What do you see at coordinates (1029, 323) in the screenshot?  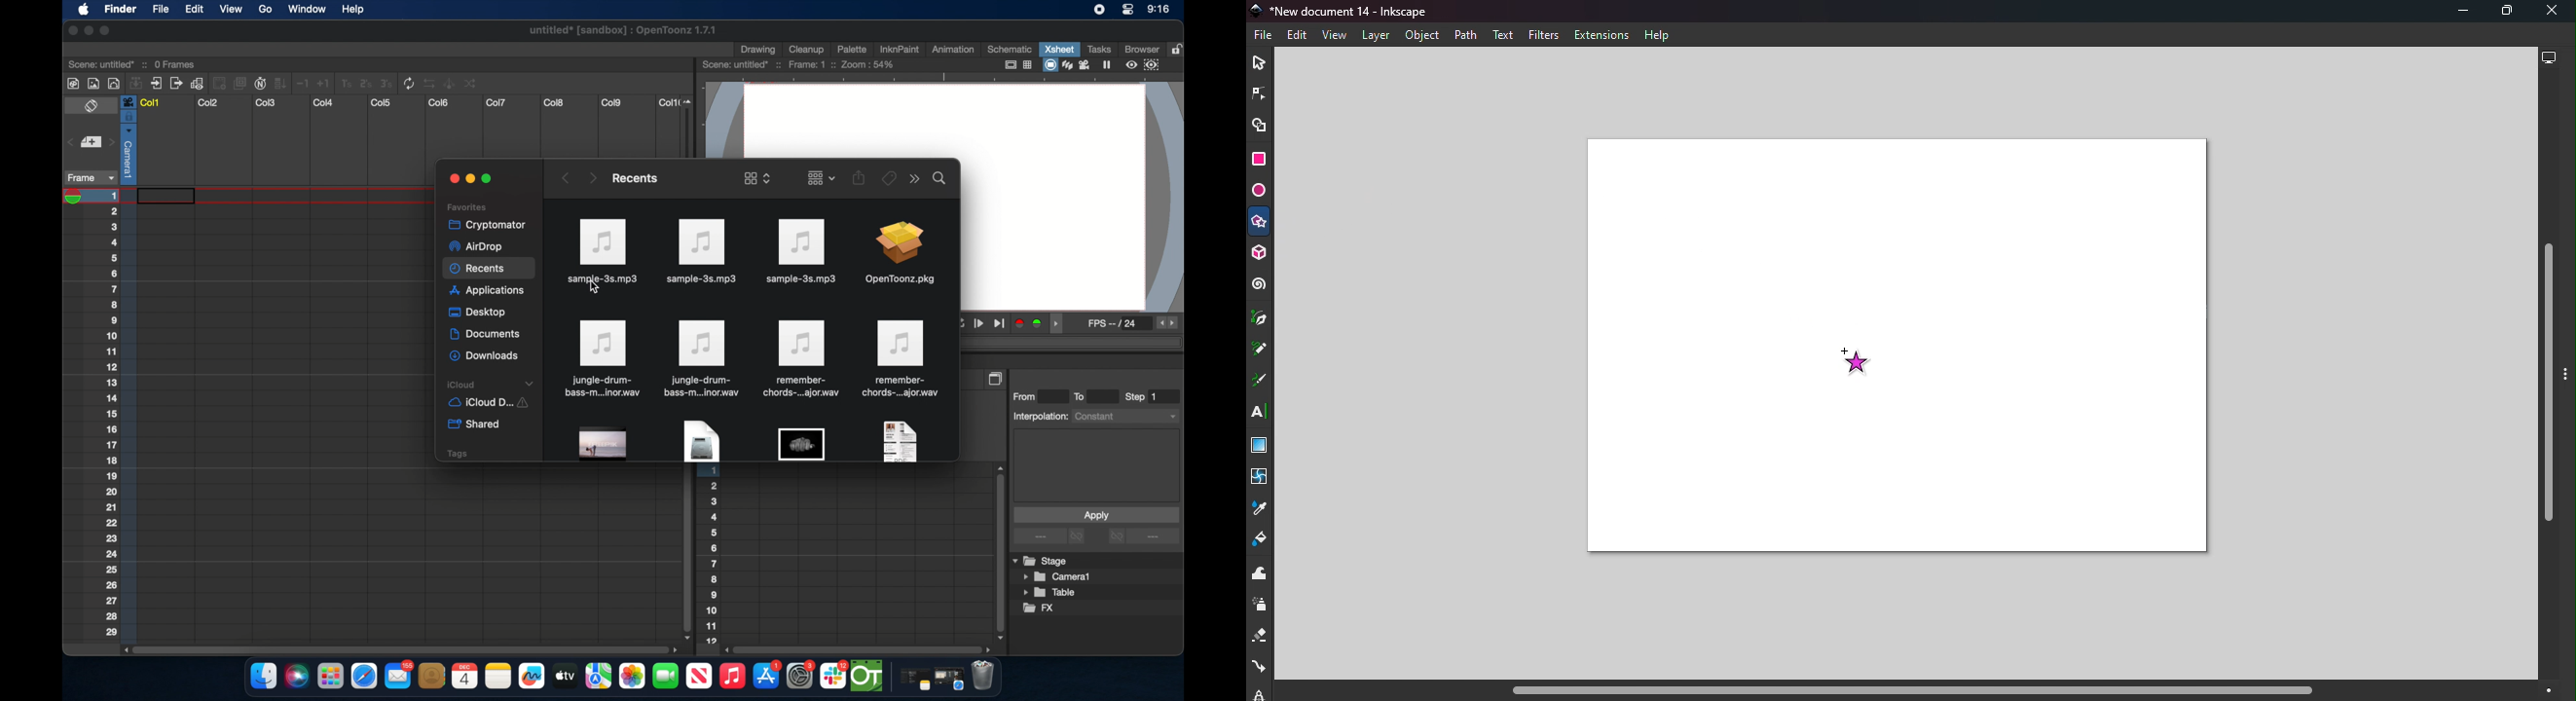 I see `color channels` at bounding box center [1029, 323].